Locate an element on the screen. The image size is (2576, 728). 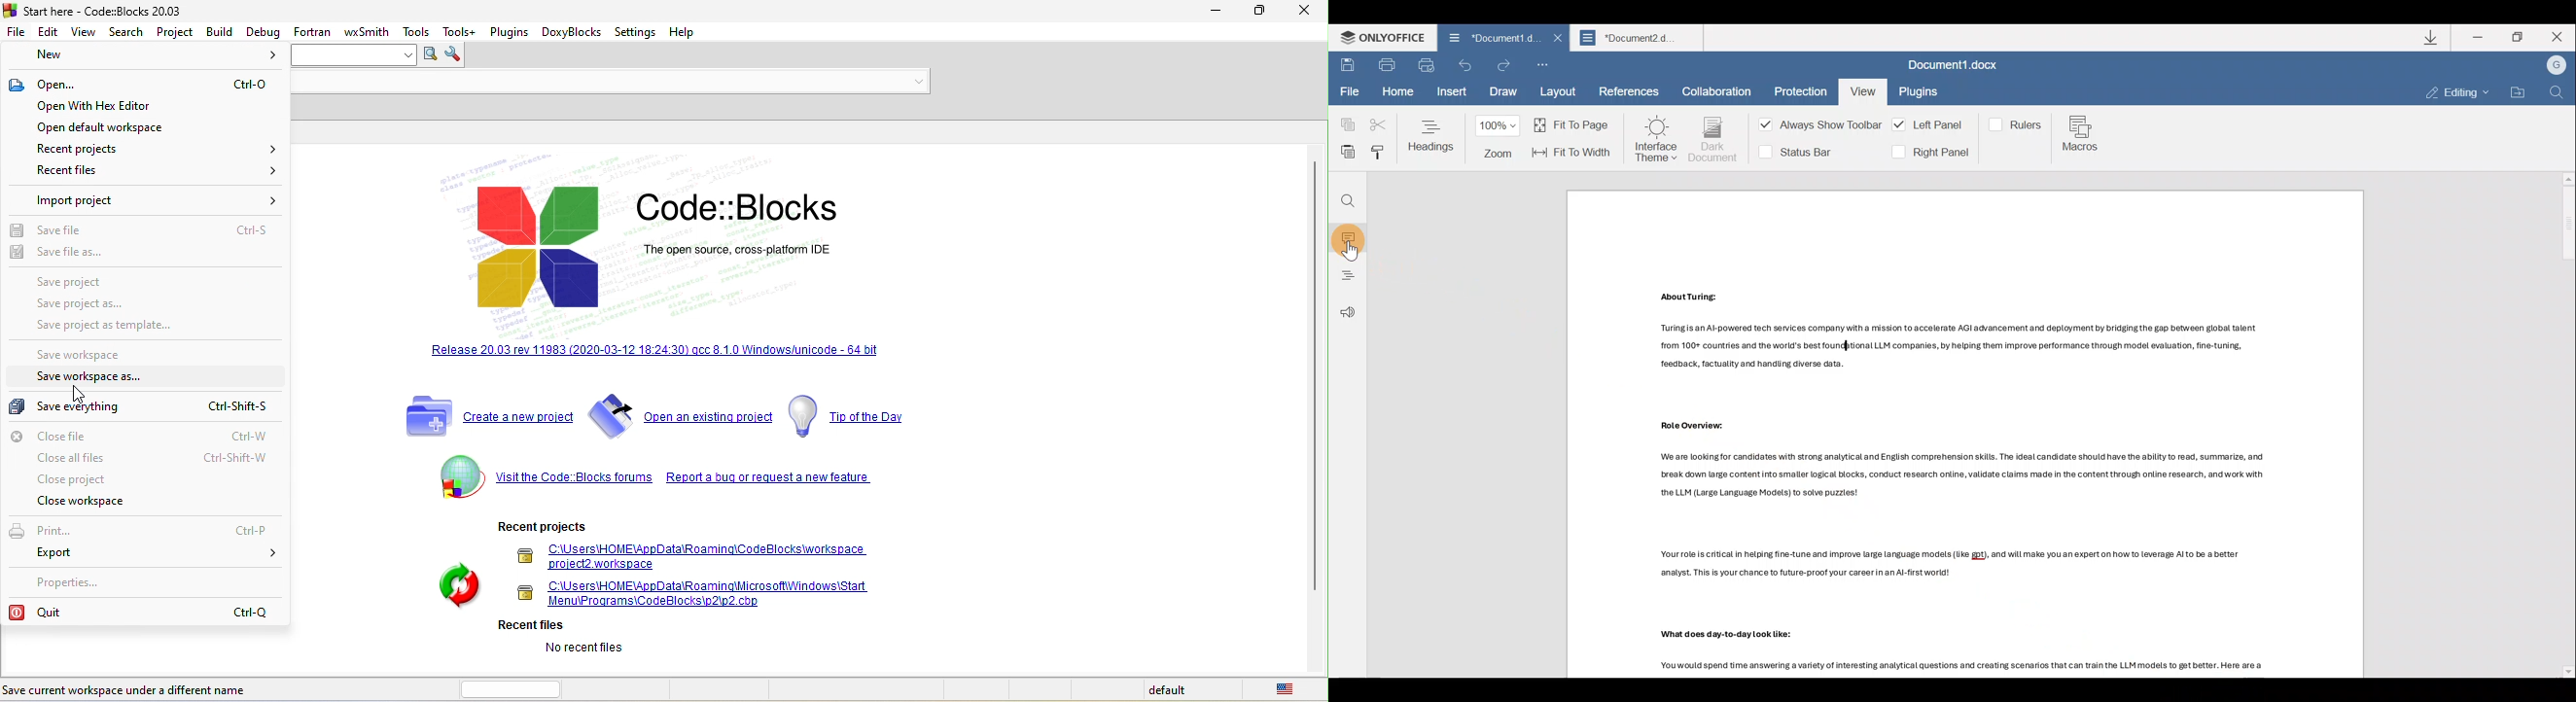
close workspace is located at coordinates (94, 503).